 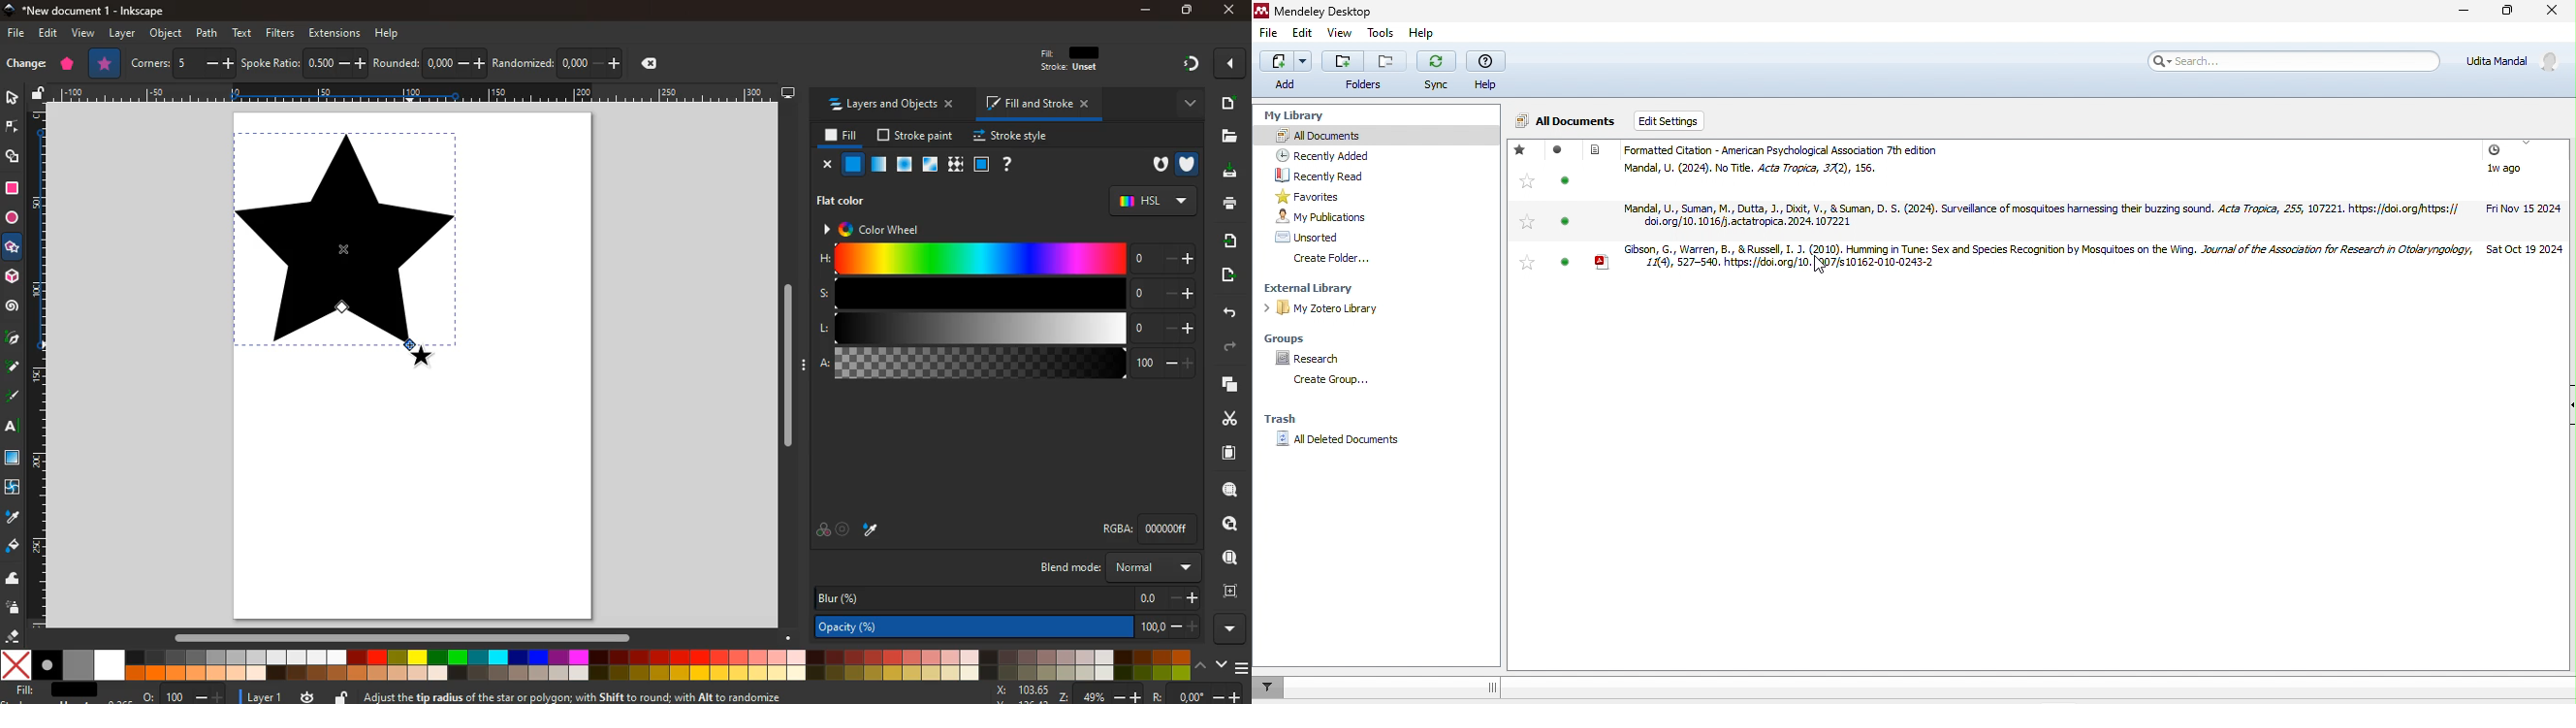 What do you see at coordinates (2463, 13) in the screenshot?
I see `minimize` at bounding box center [2463, 13].